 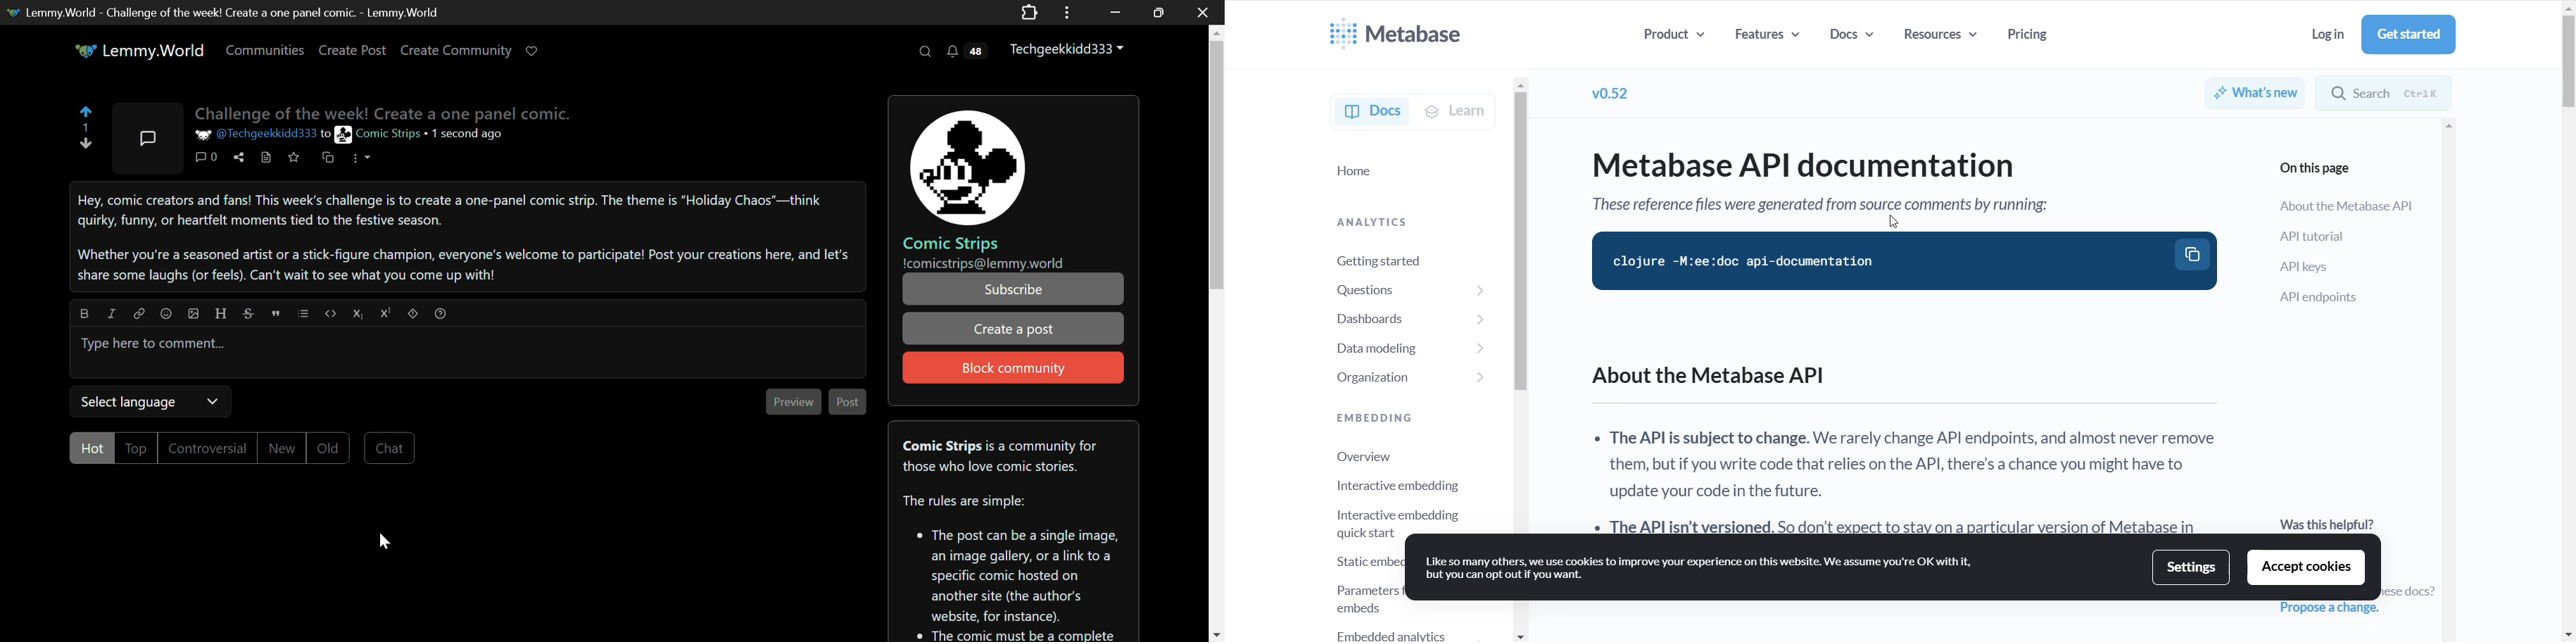 I want to click on New, so click(x=281, y=447).